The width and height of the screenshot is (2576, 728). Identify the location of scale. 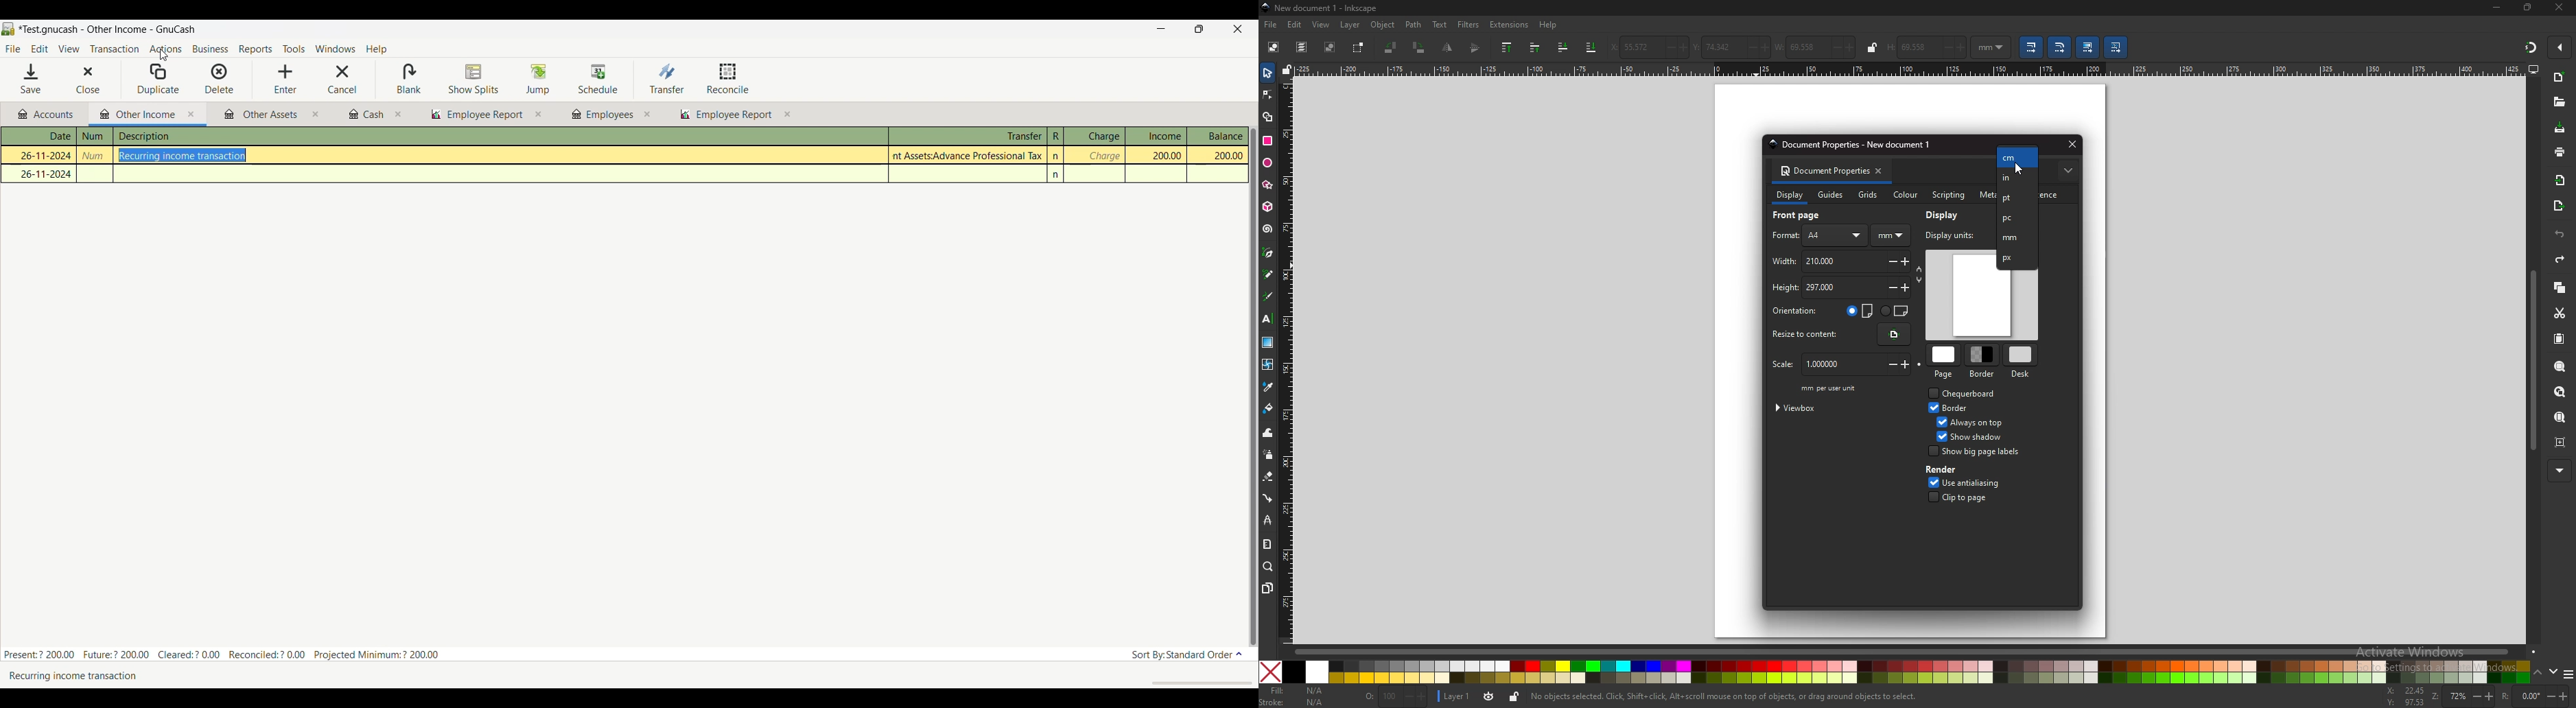
(1820, 364).